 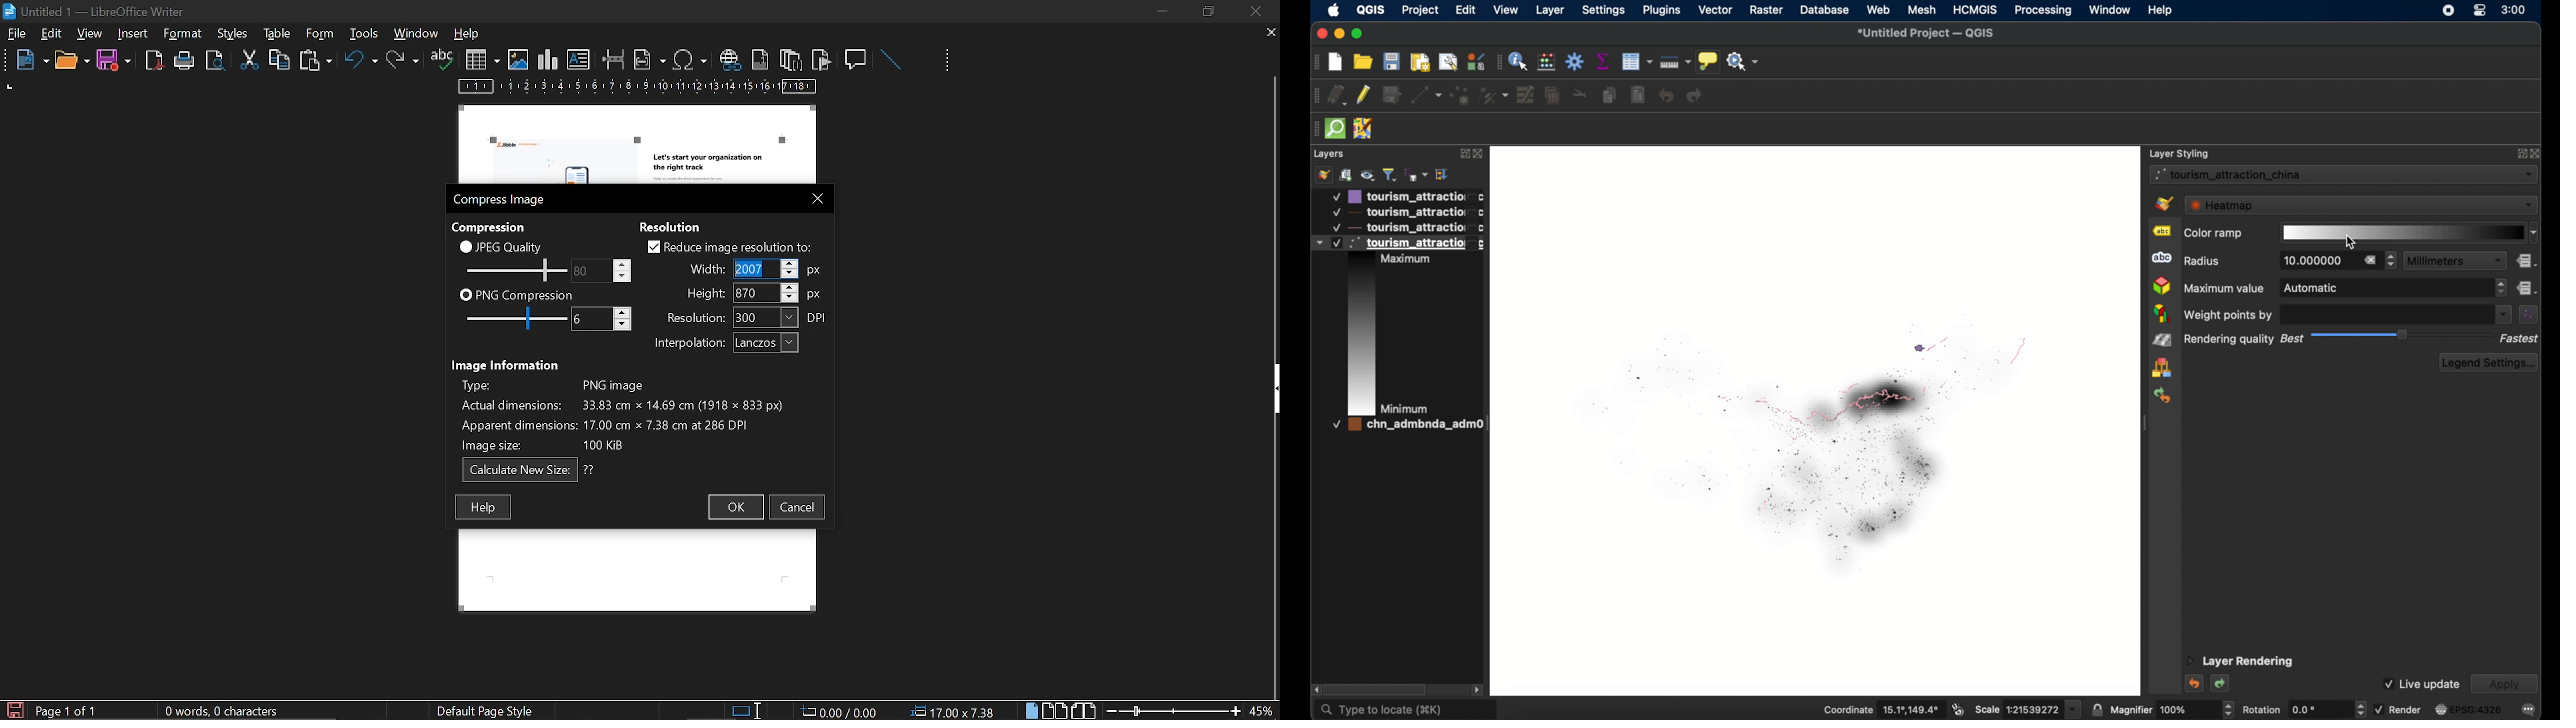 I want to click on resolution, so click(x=747, y=317).